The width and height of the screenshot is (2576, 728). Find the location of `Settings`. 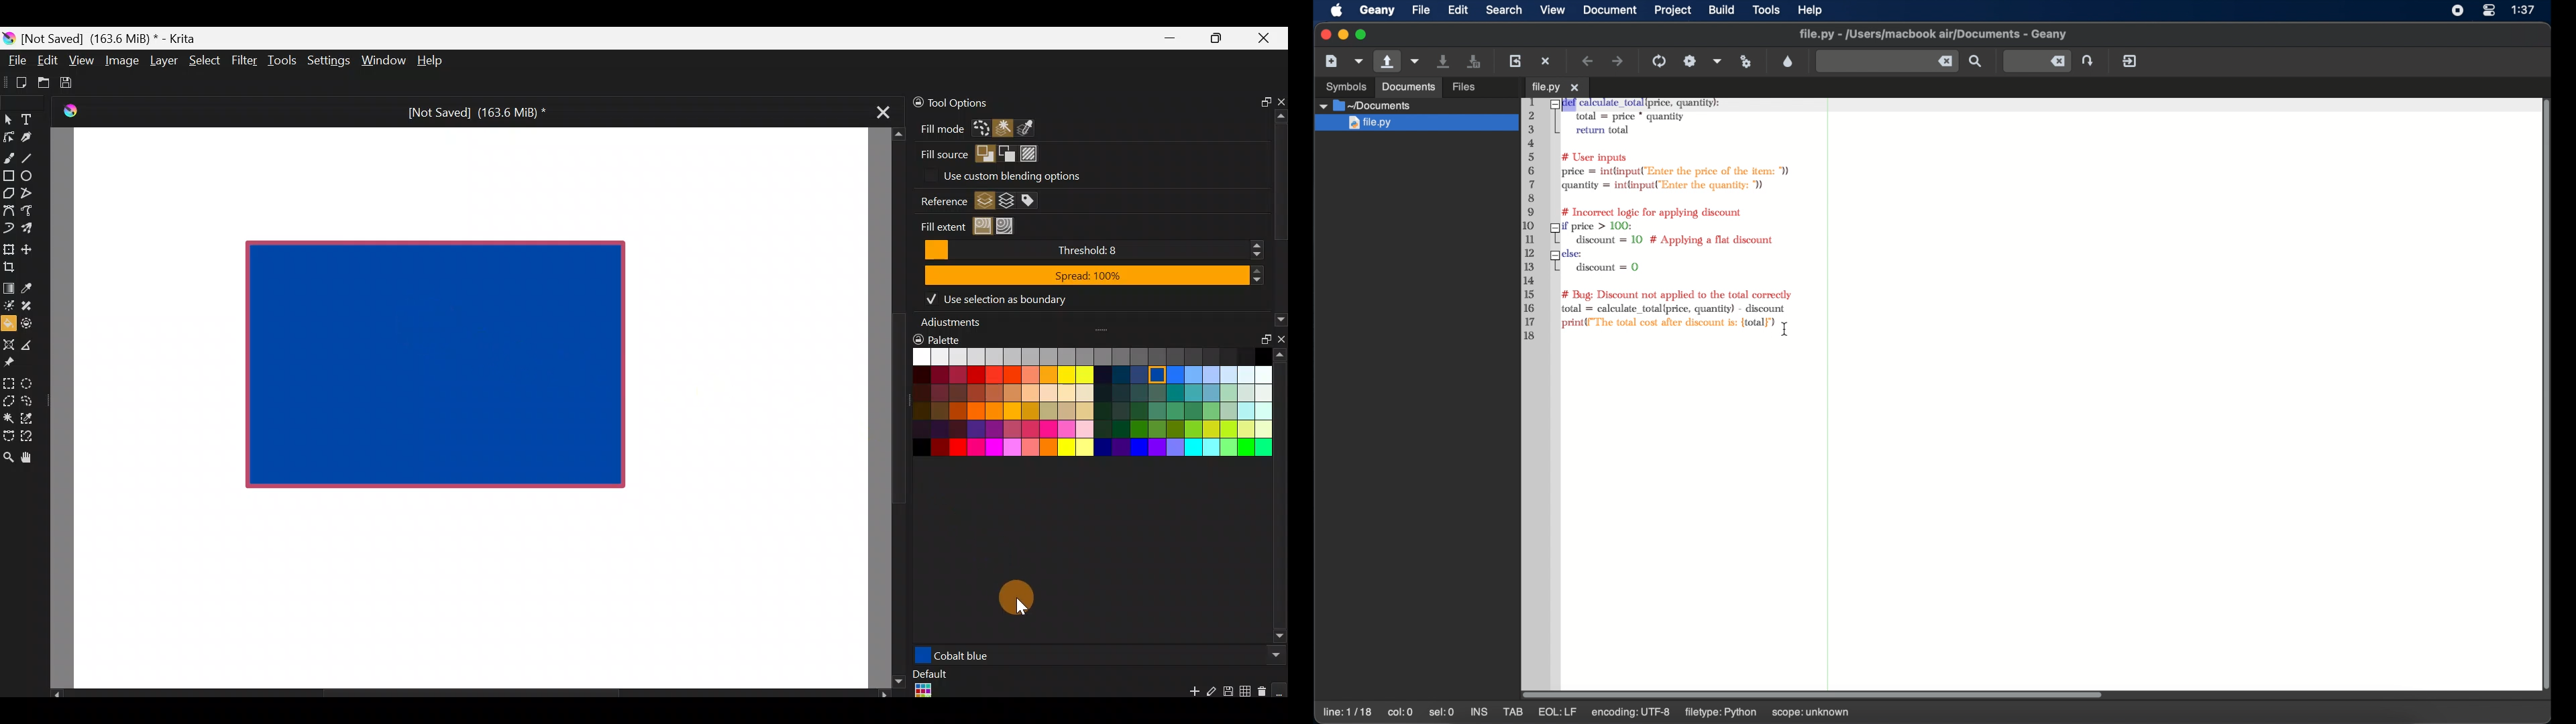

Settings is located at coordinates (326, 58).